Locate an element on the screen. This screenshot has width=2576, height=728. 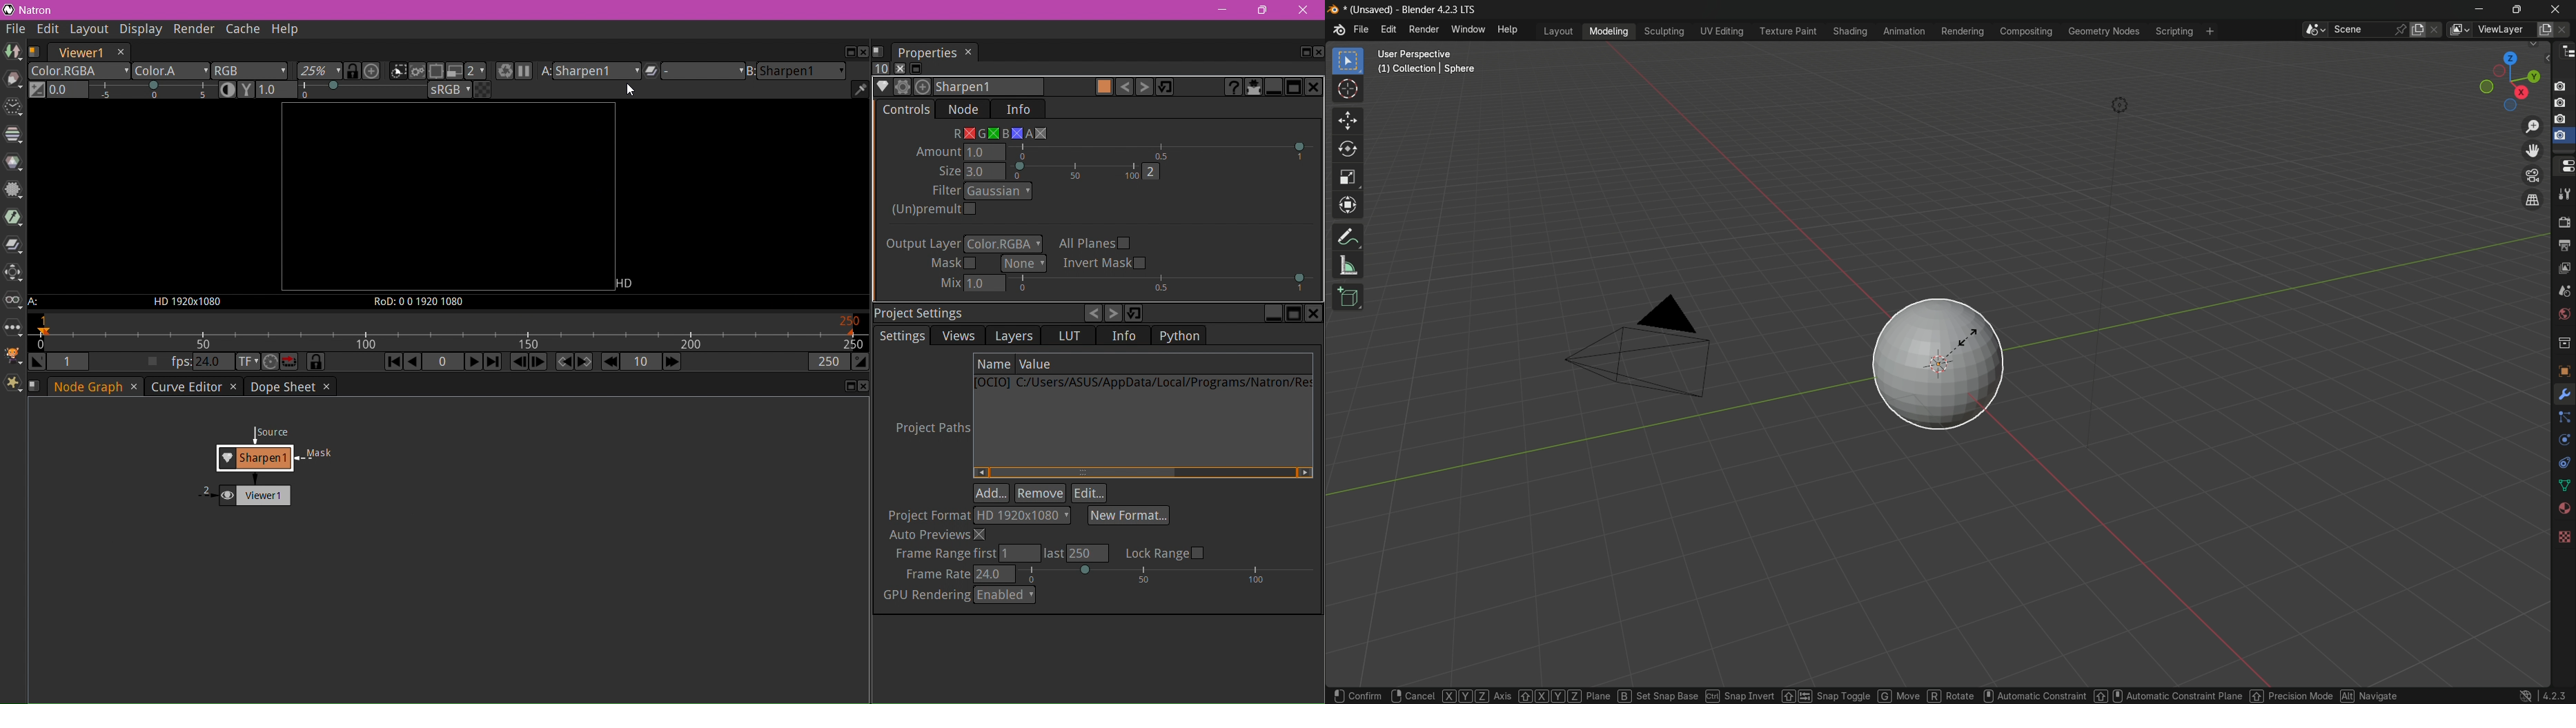
properties is located at coordinates (2564, 167).